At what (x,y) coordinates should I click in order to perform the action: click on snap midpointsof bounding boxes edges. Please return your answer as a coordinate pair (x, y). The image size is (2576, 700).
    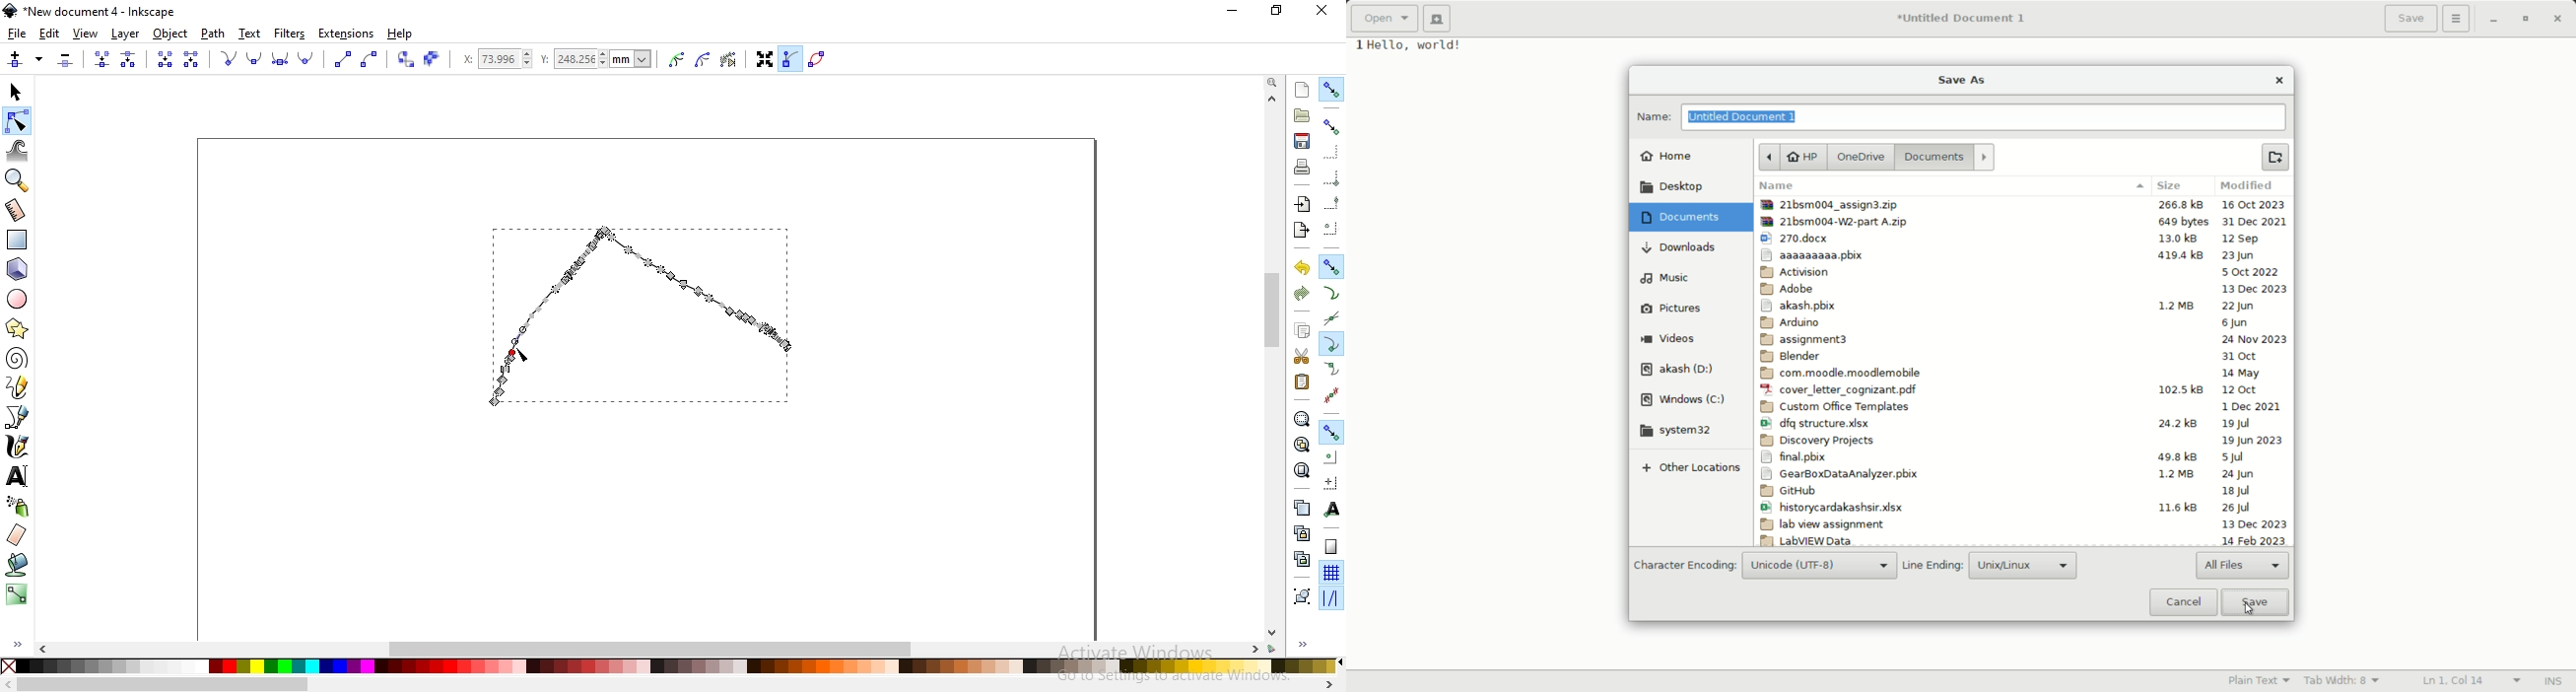
    Looking at the image, I should click on (1331, 203).